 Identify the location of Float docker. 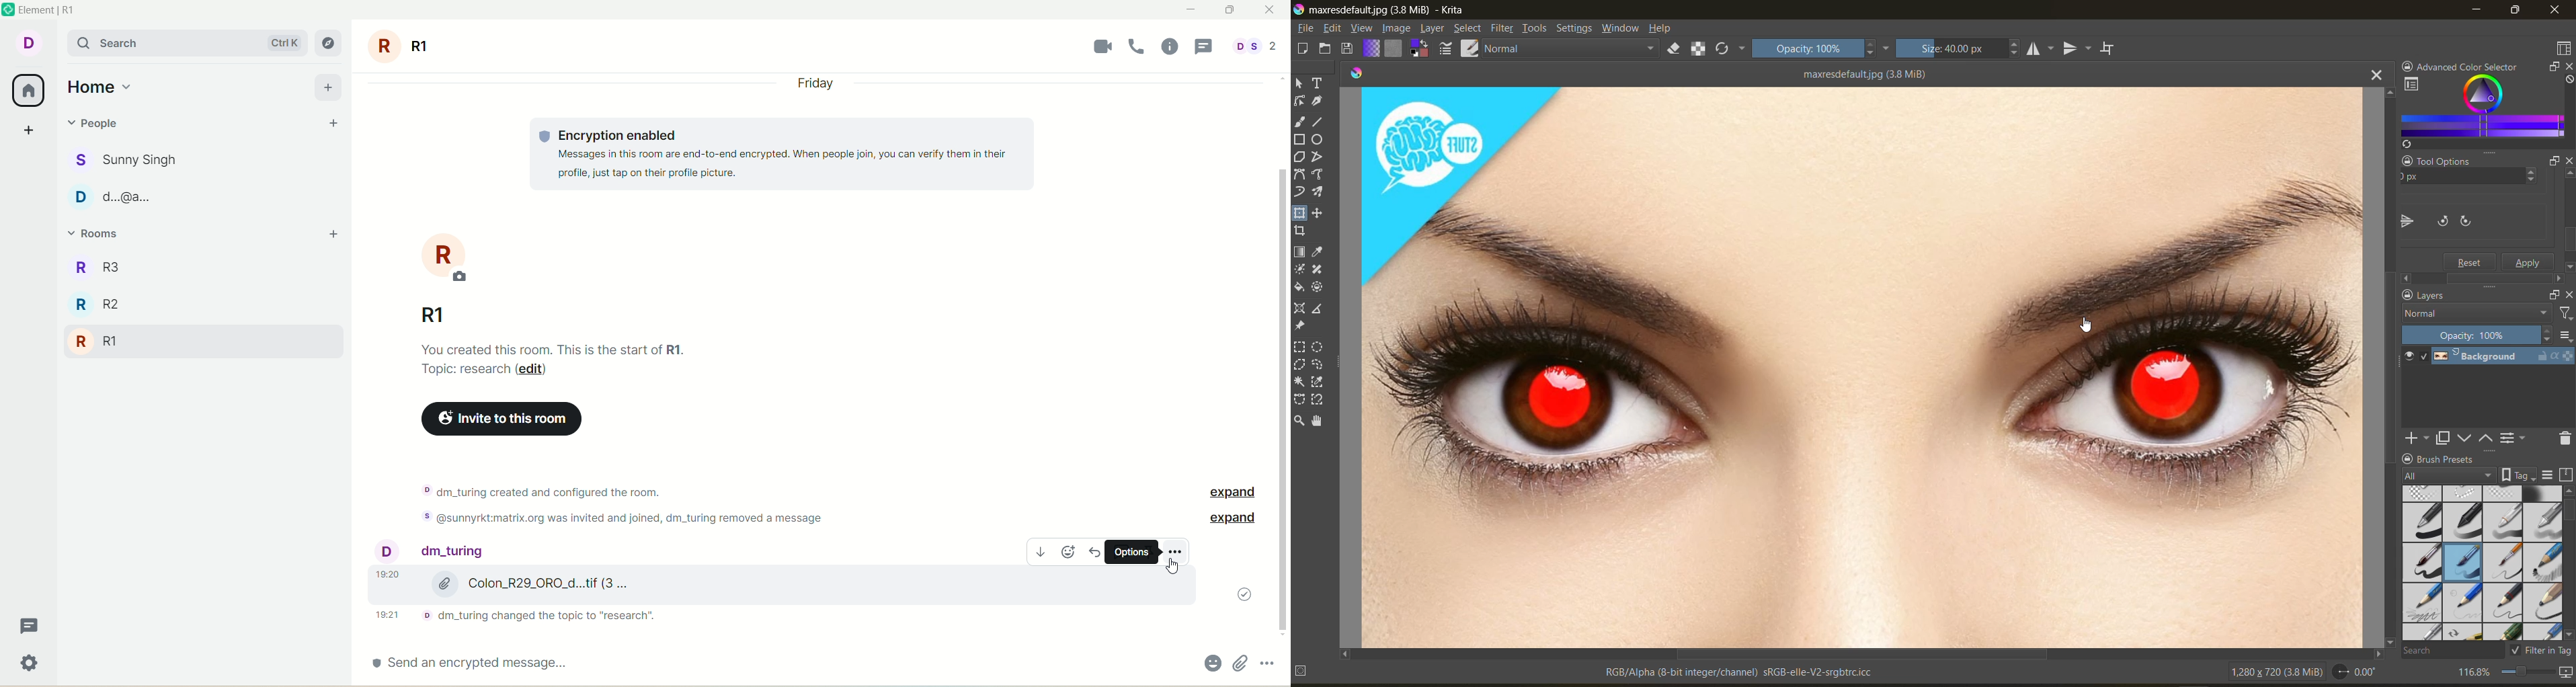
(2547, 161).